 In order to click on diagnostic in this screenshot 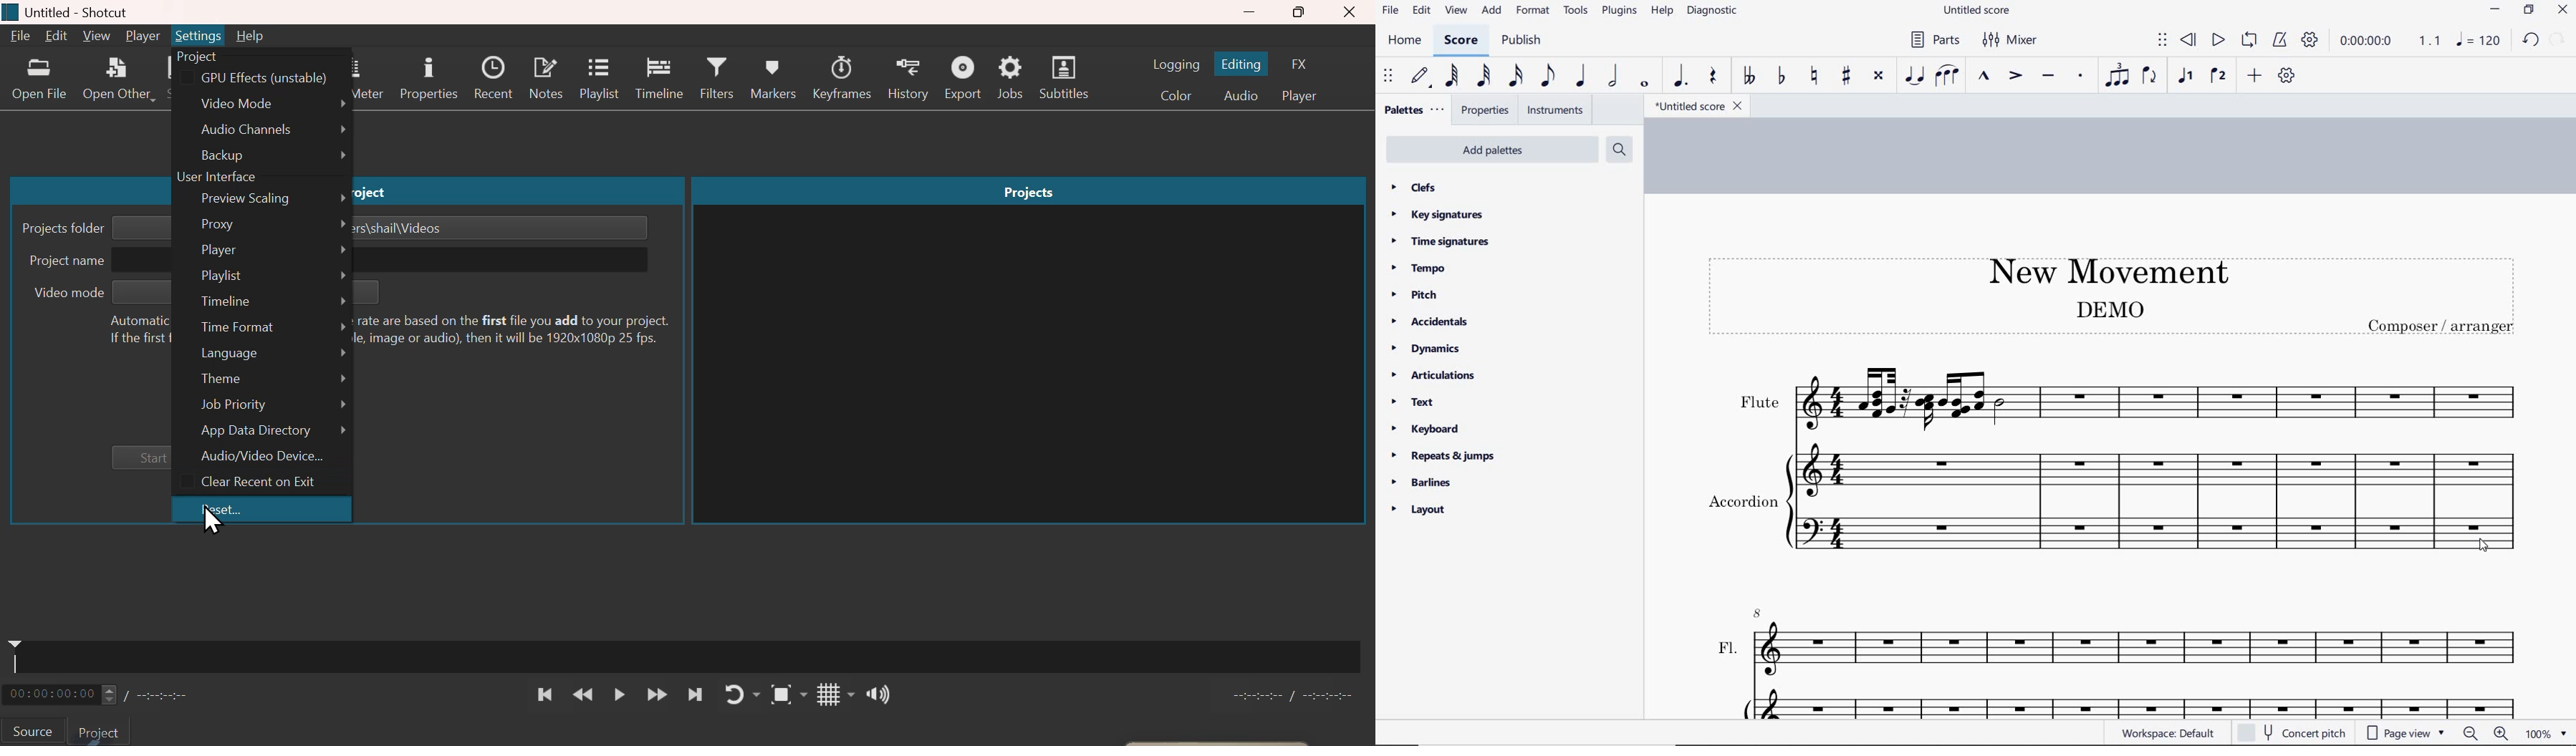, I will do `click(1714, 12)`.